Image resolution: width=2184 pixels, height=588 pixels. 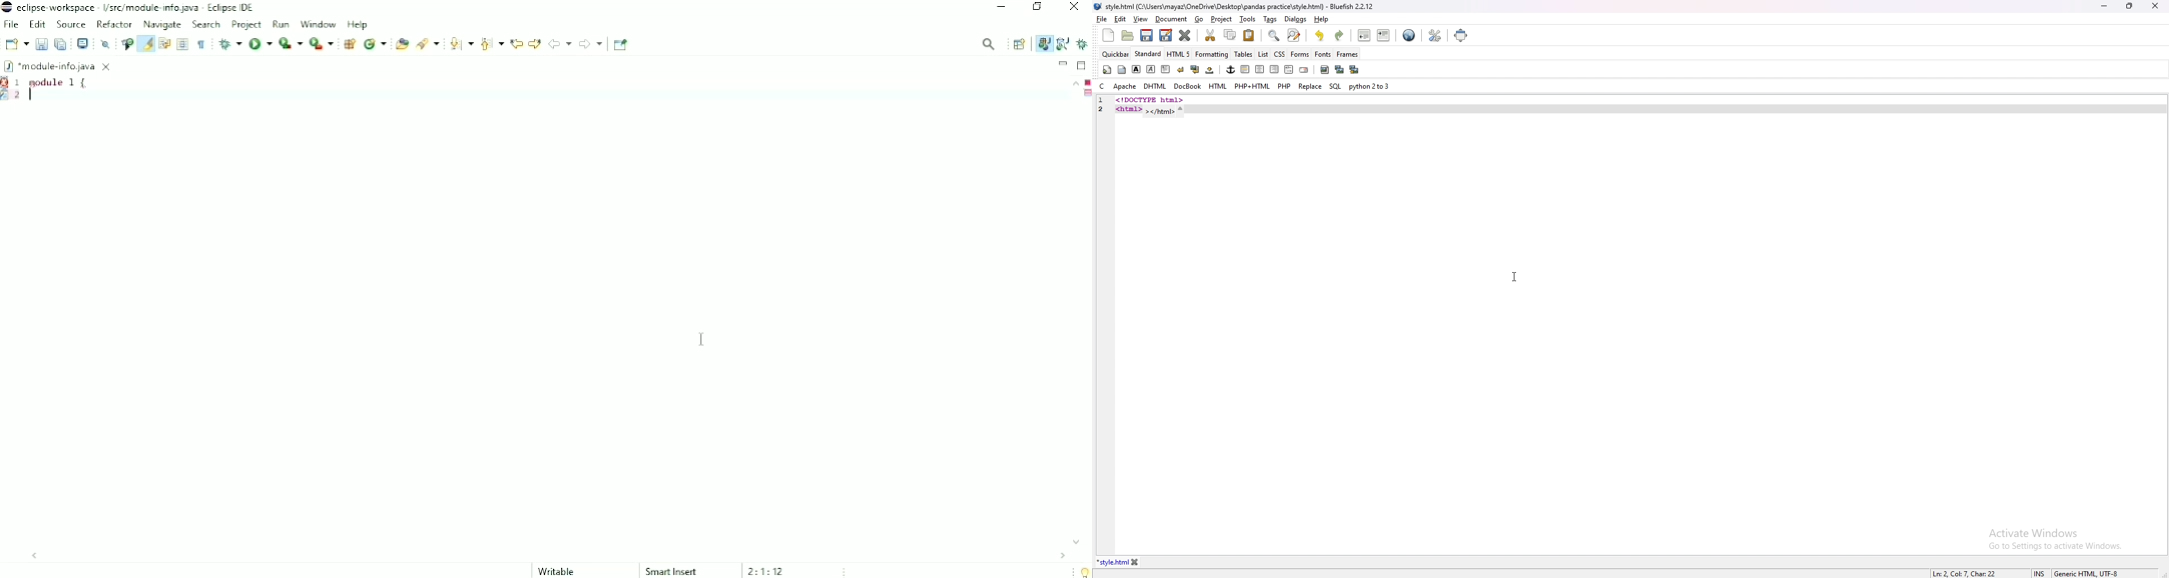 What do you see at coordinates (1019, 44) in the screenshot?
I see `Open Perspective` at bounding box center [1019, 44].